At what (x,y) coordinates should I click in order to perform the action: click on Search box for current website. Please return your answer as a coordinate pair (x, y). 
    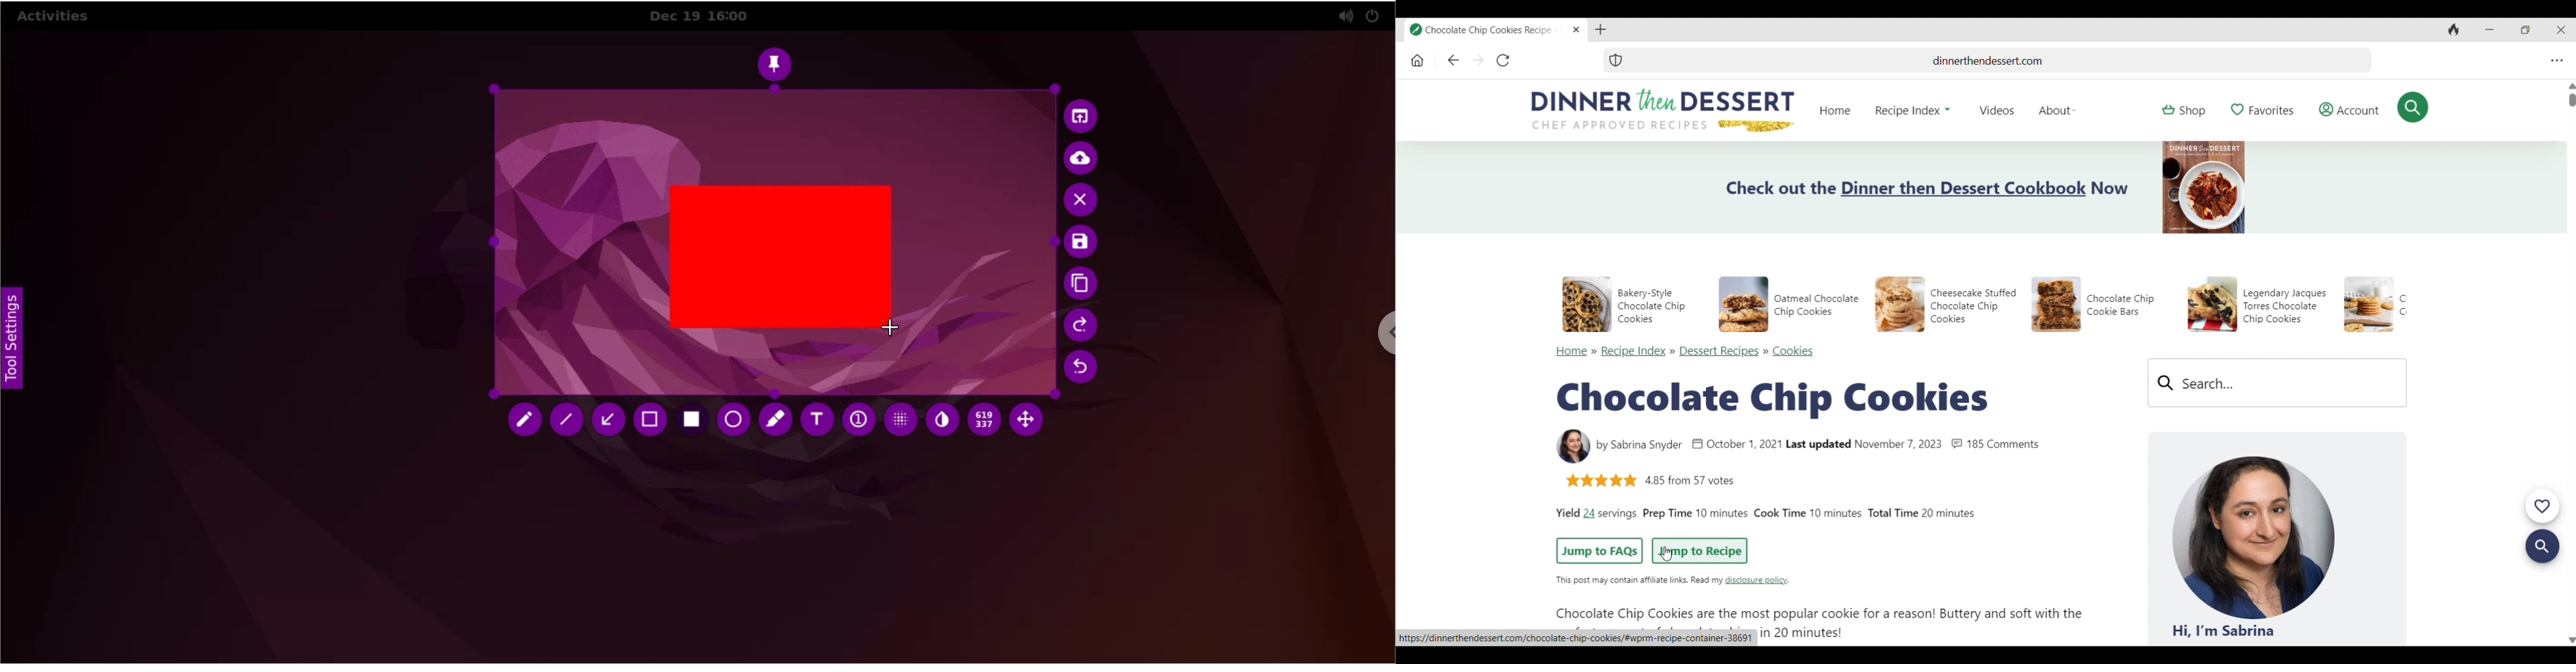
    Looking at the image, I should click on (2278, 383).